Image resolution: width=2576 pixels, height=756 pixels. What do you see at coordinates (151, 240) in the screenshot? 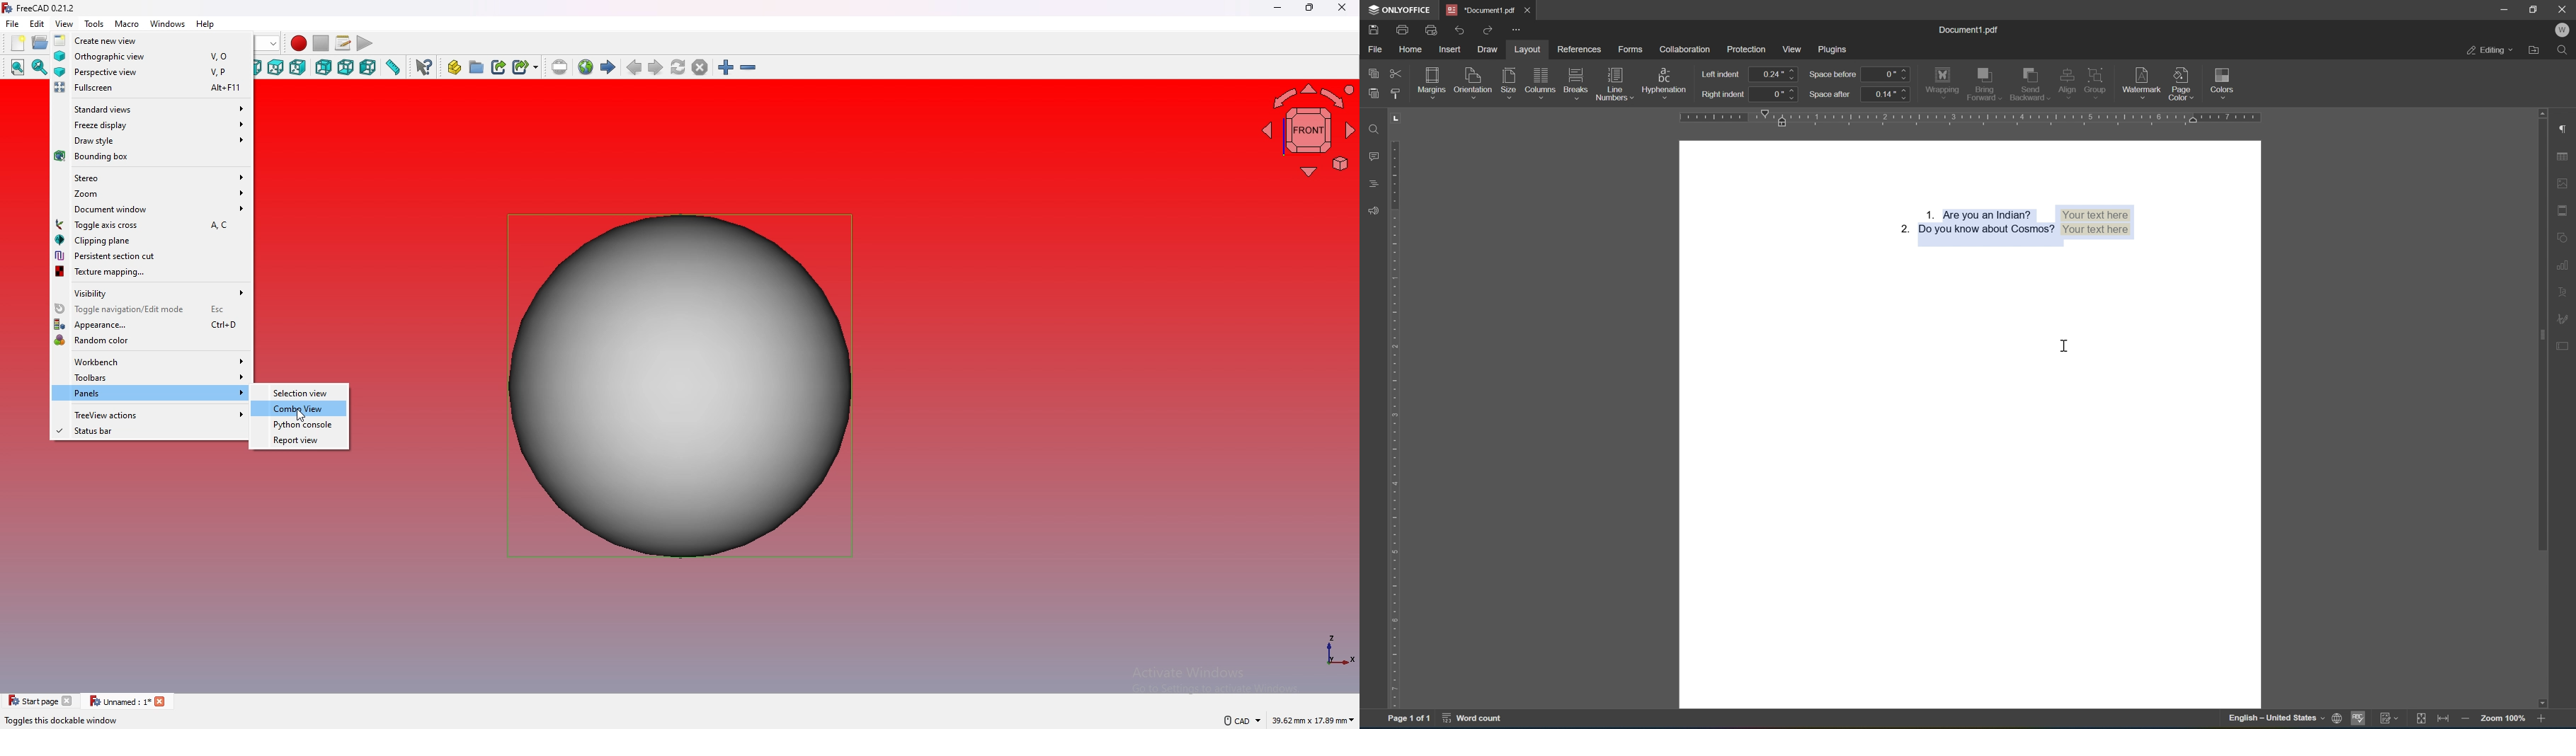
I see `clipping pane` at bounding box center [151, 240].